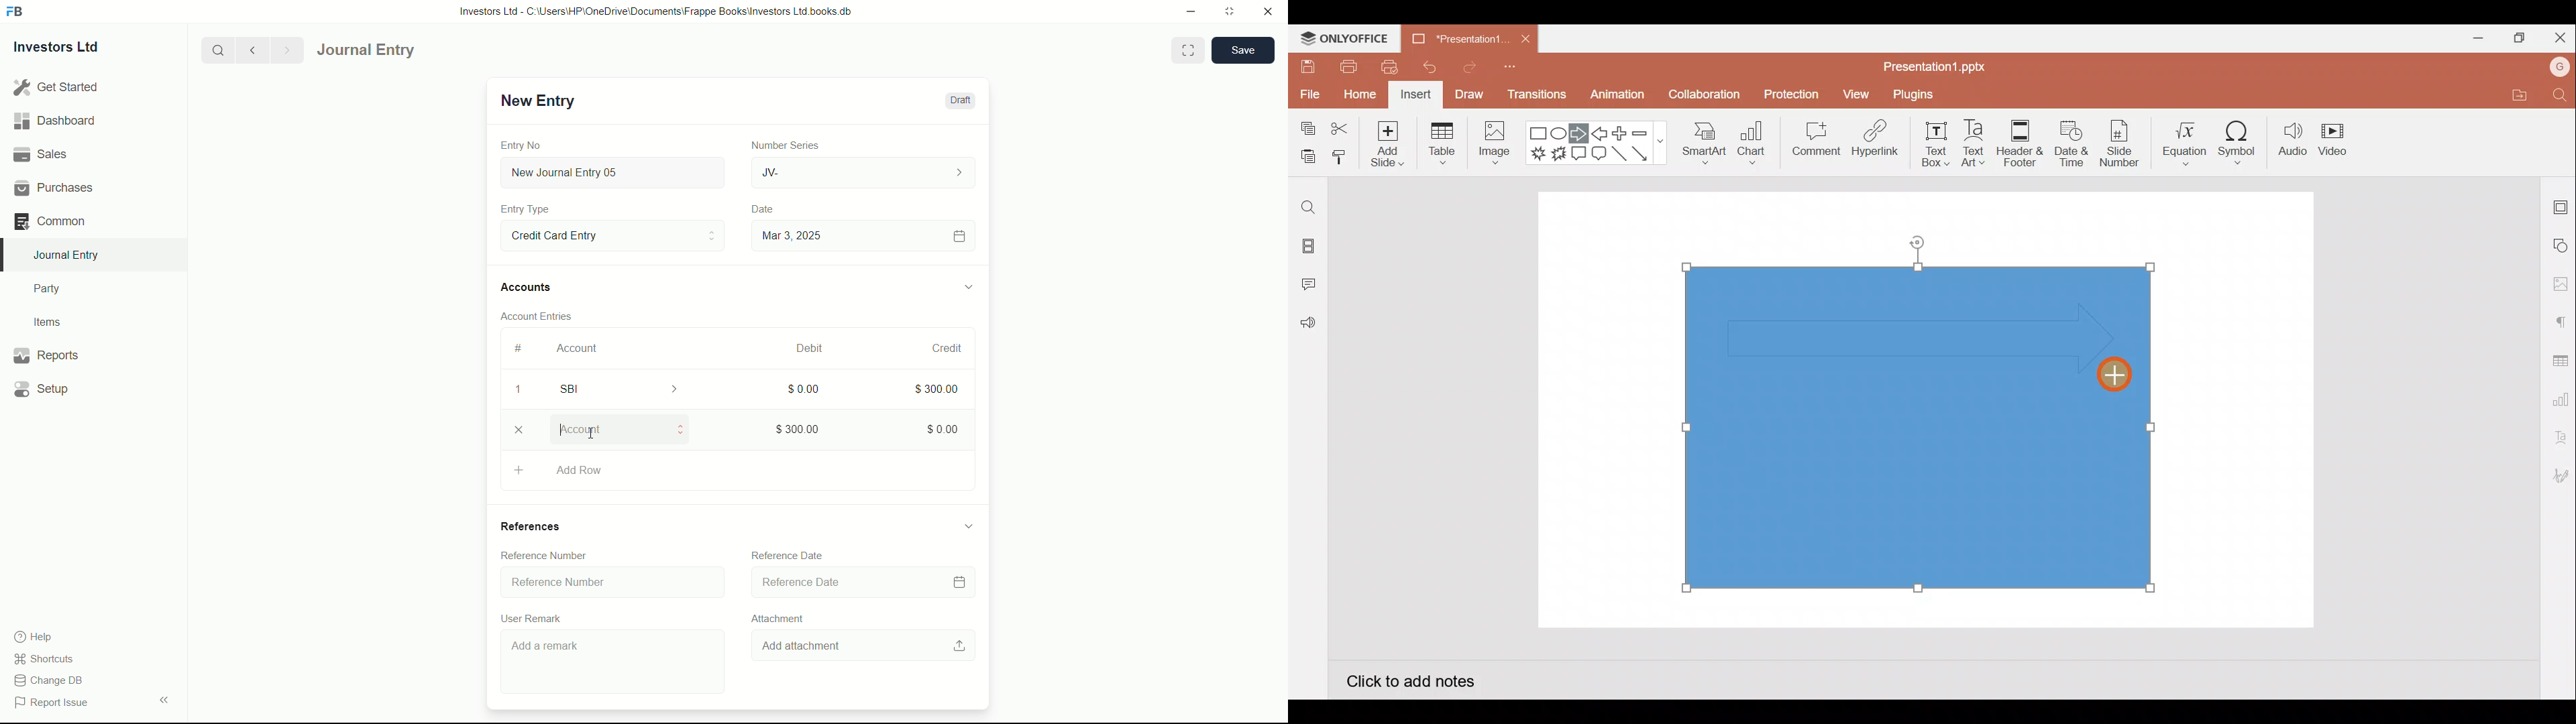  I want to click on Feedback and Support, so click(1307, 326).